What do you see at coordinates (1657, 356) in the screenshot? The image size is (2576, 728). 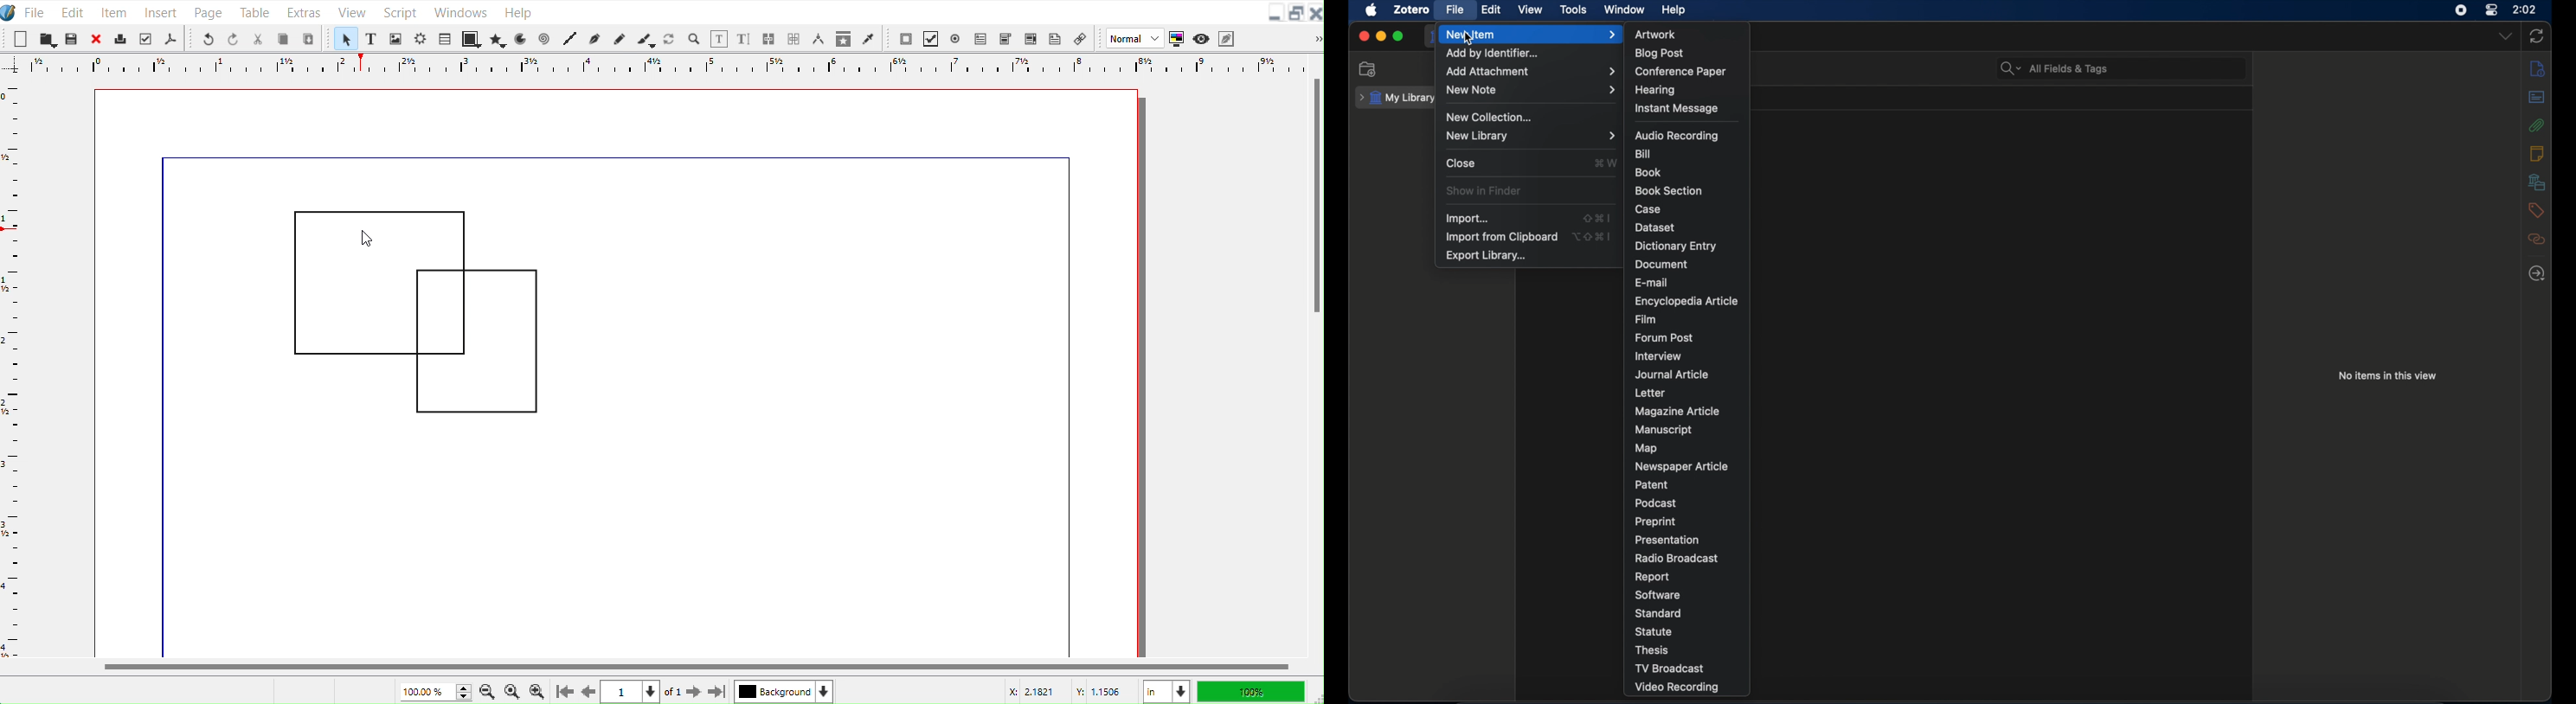 I see `interview` at bounding box center [1657, 356].